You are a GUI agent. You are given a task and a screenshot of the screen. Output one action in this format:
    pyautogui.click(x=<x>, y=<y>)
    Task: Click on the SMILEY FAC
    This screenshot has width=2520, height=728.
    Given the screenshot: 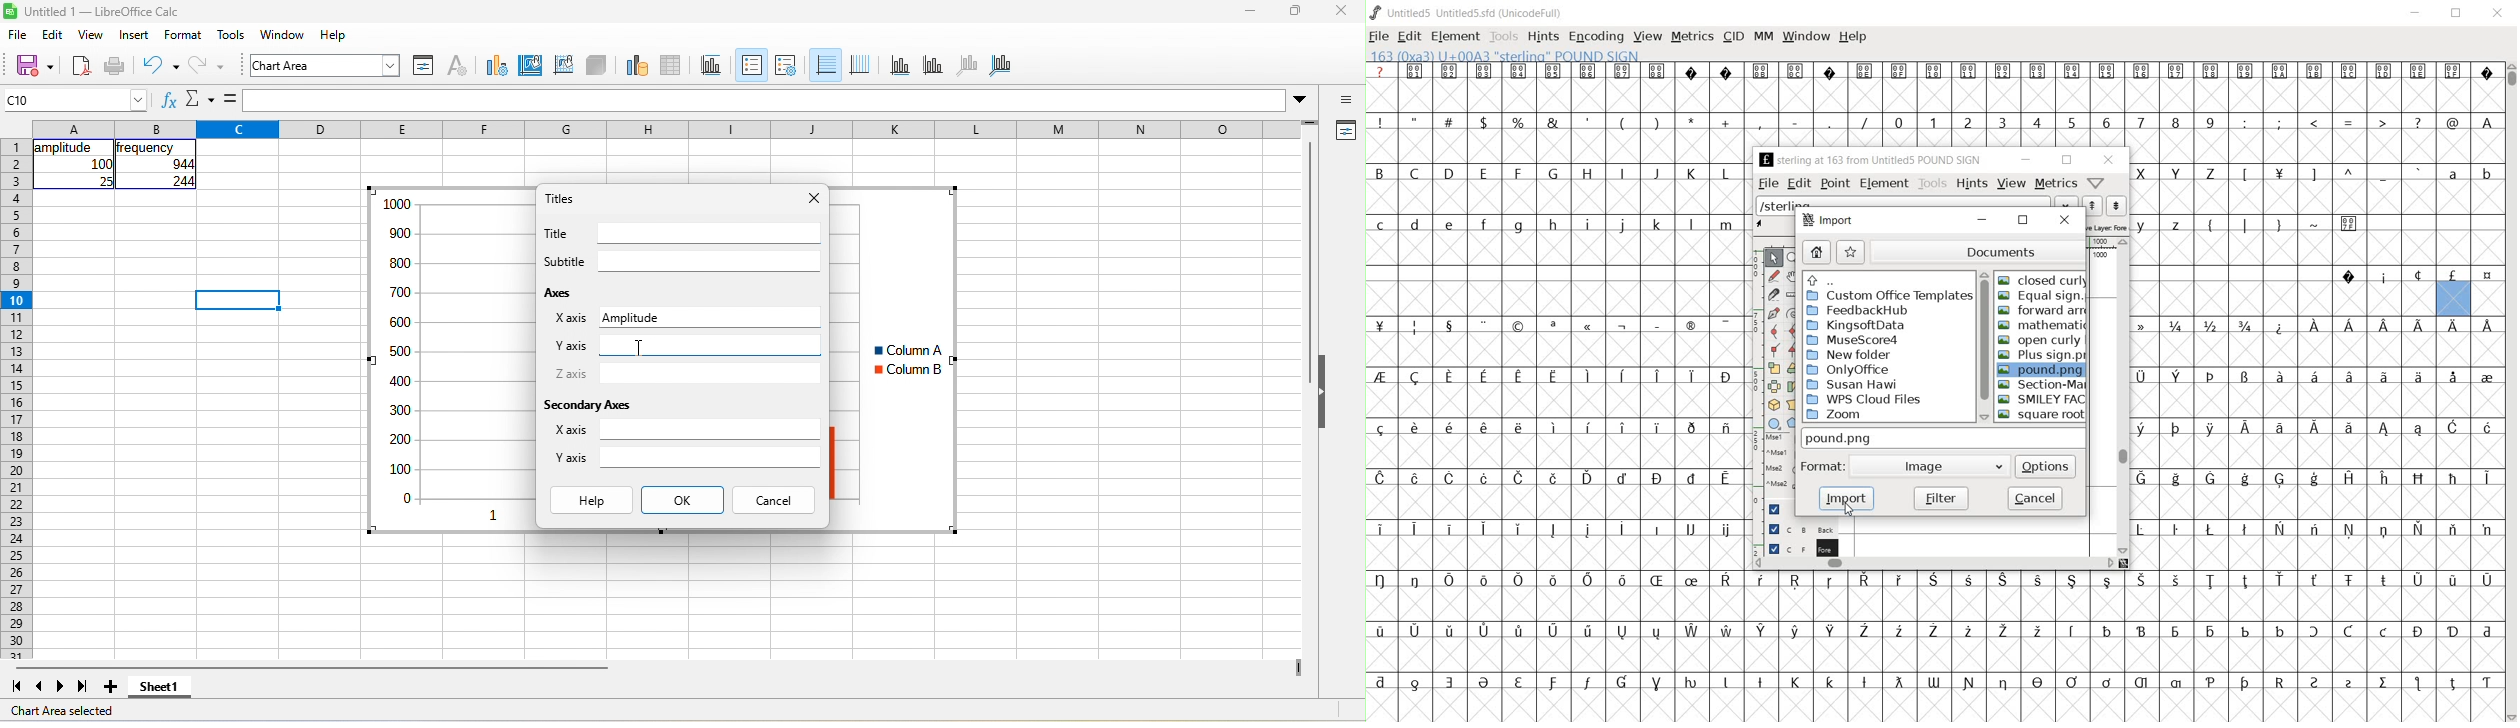 What is the action you would take?
    pyautogui.click(x=2041, y=398)
    